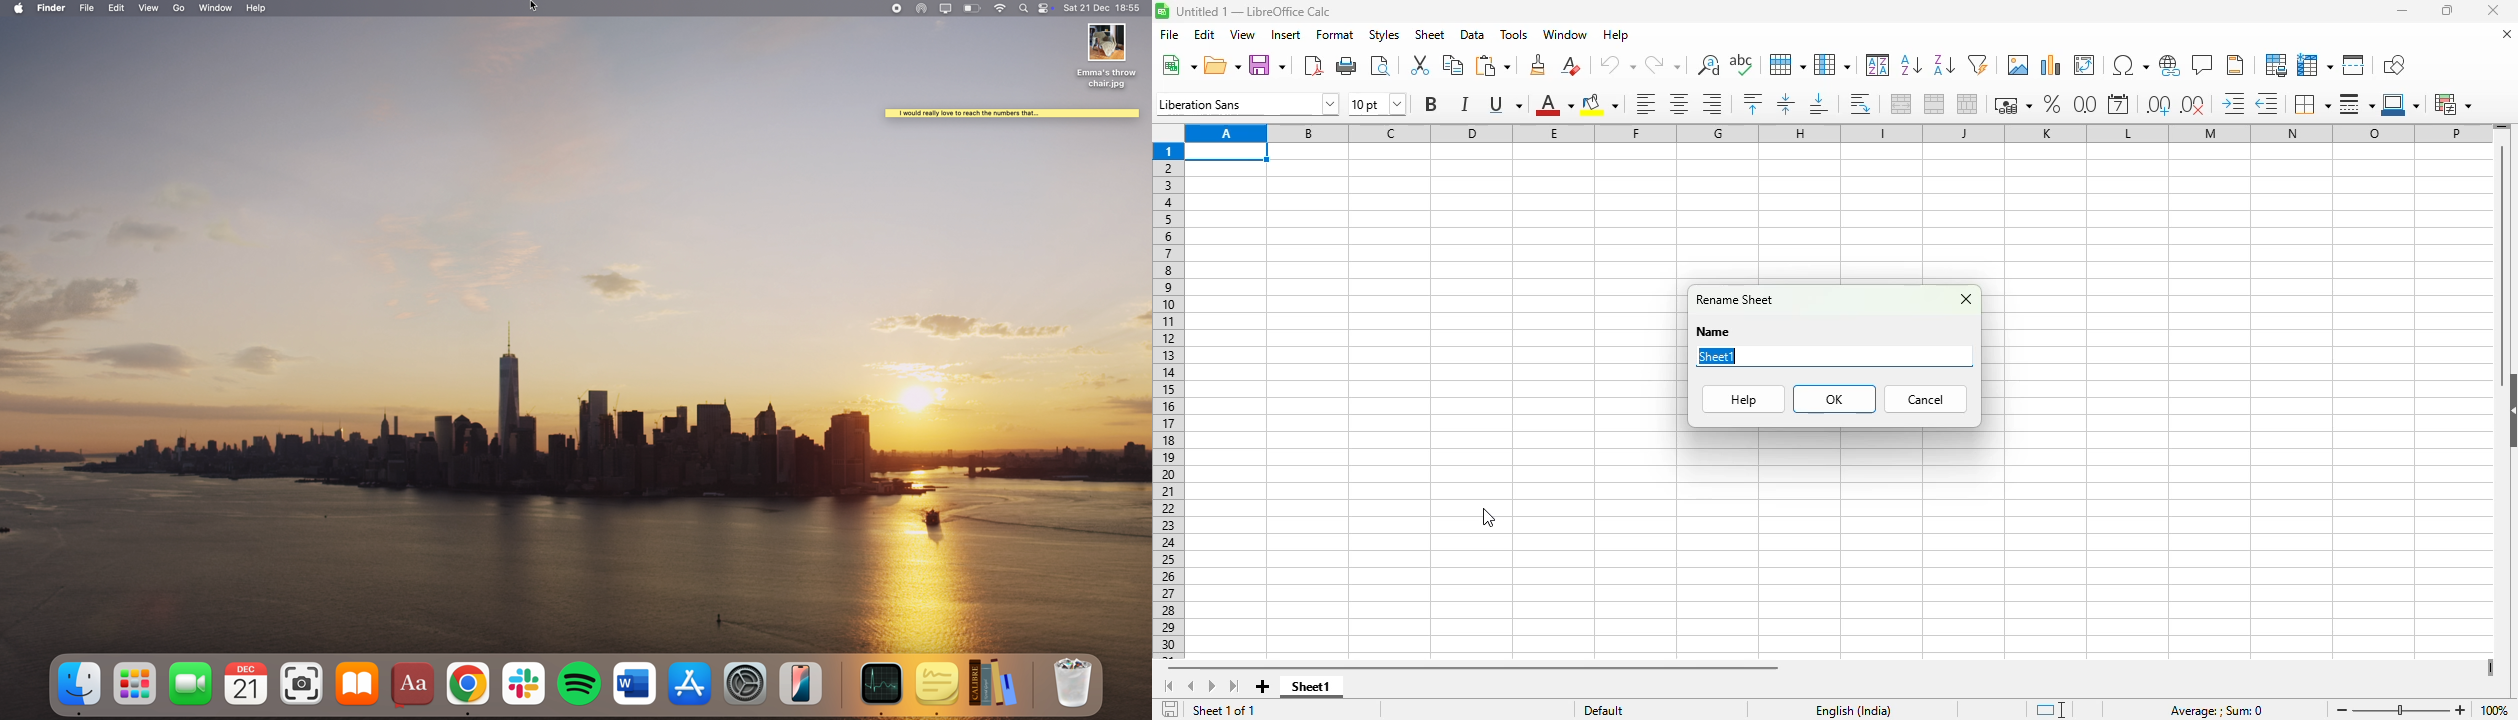  What do you see at coordinates (1834, 399) in the screenshot?
I see `OK` at bounding box center [1834, 399].